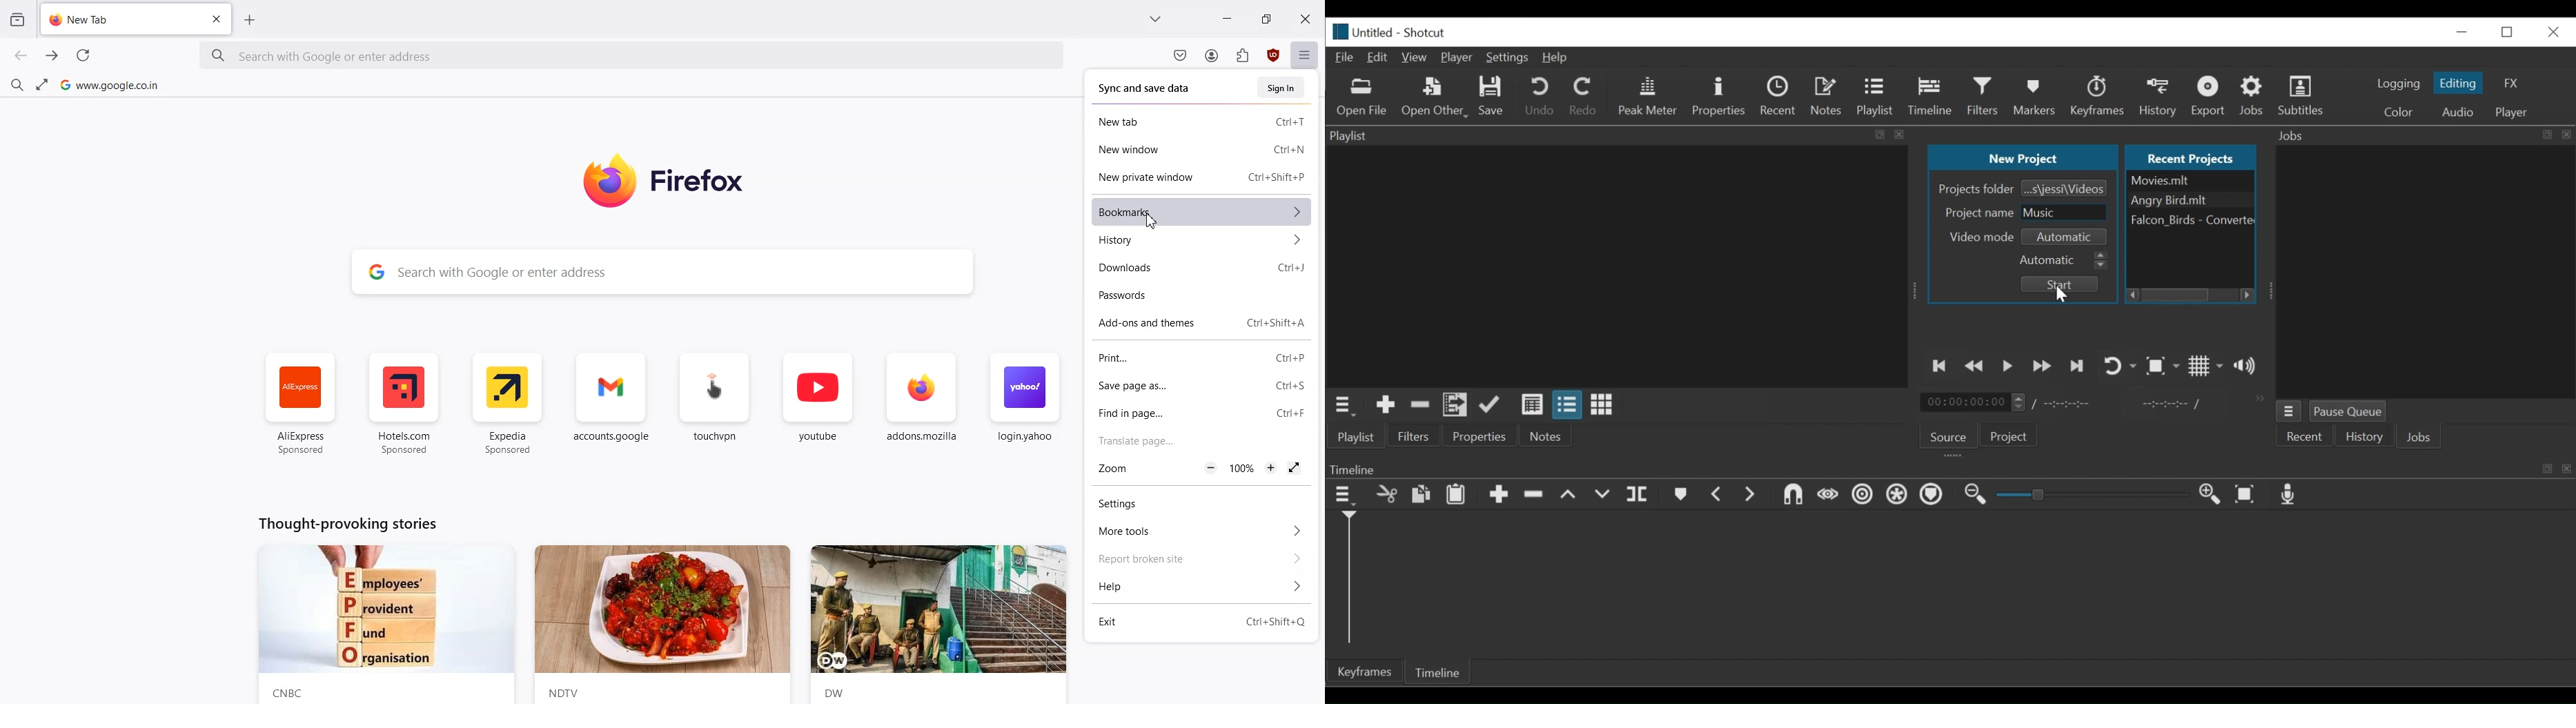 Image resolution: width=2576 pixels, height=728 pixels. What do you see at coordinates (1795, 494) in the screenshot?
I see `Snap` at bounding box center [1795, 494].